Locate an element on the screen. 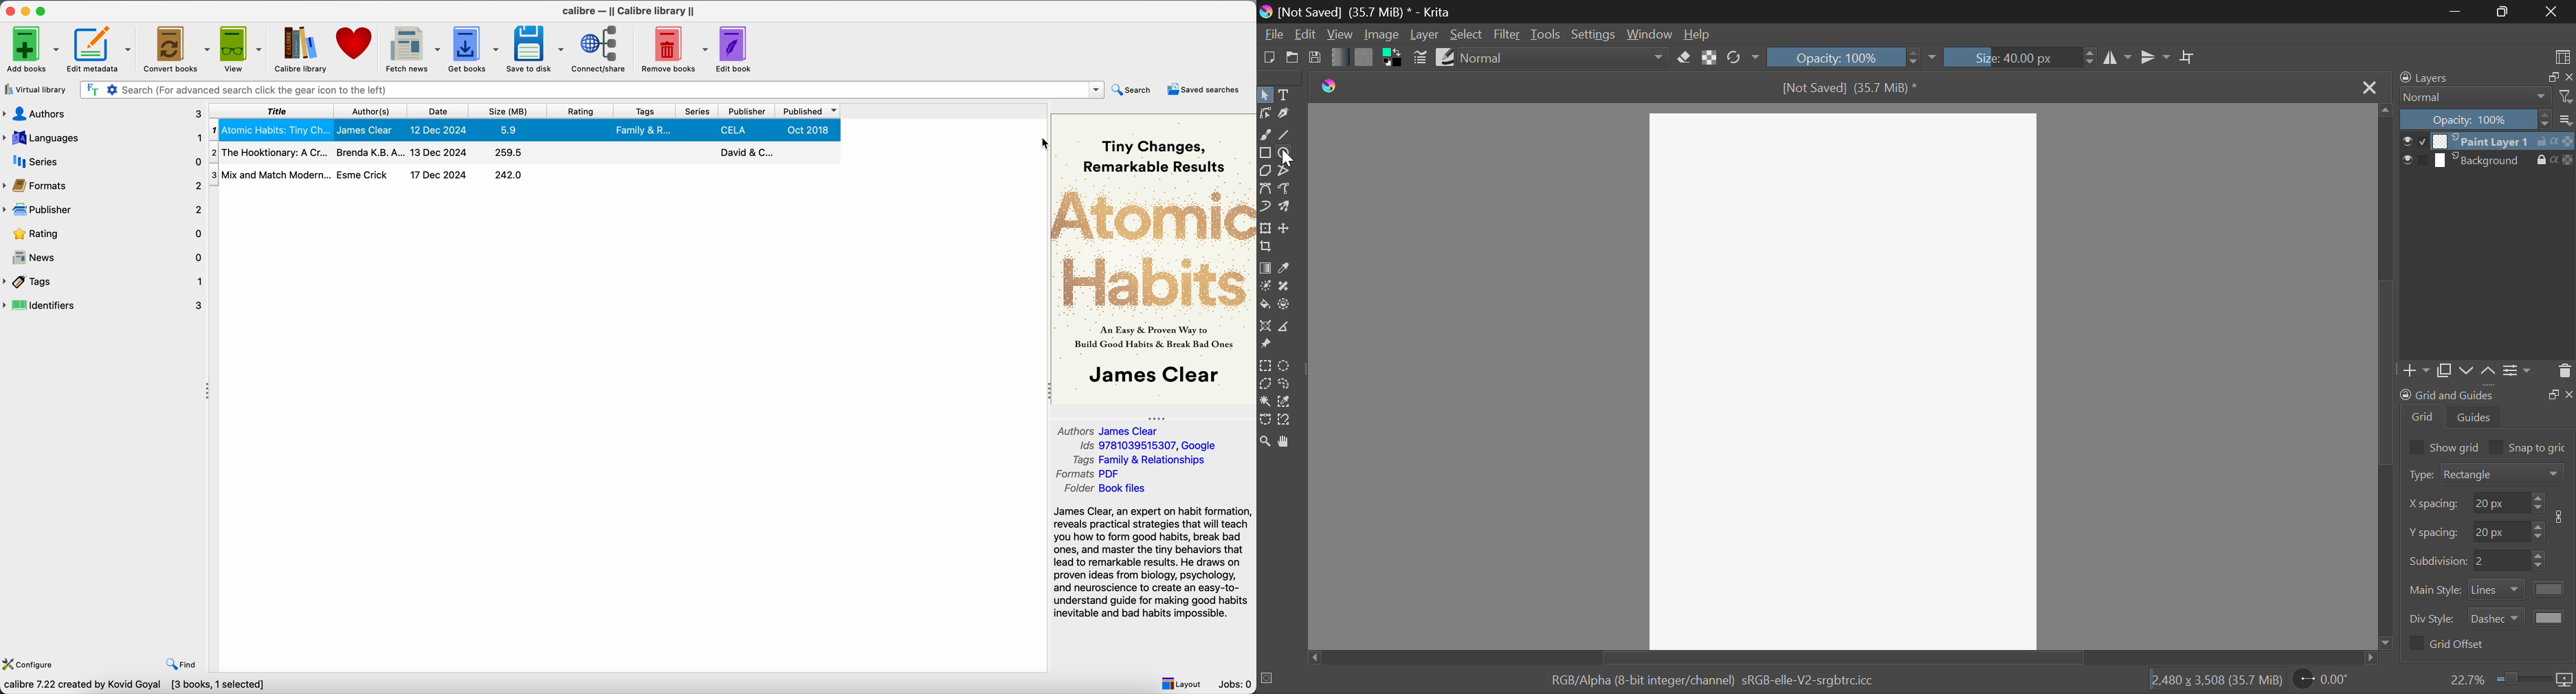 The width and height of the screenshot is (2576, 700). Settings is located at coordinates (2520, 374).